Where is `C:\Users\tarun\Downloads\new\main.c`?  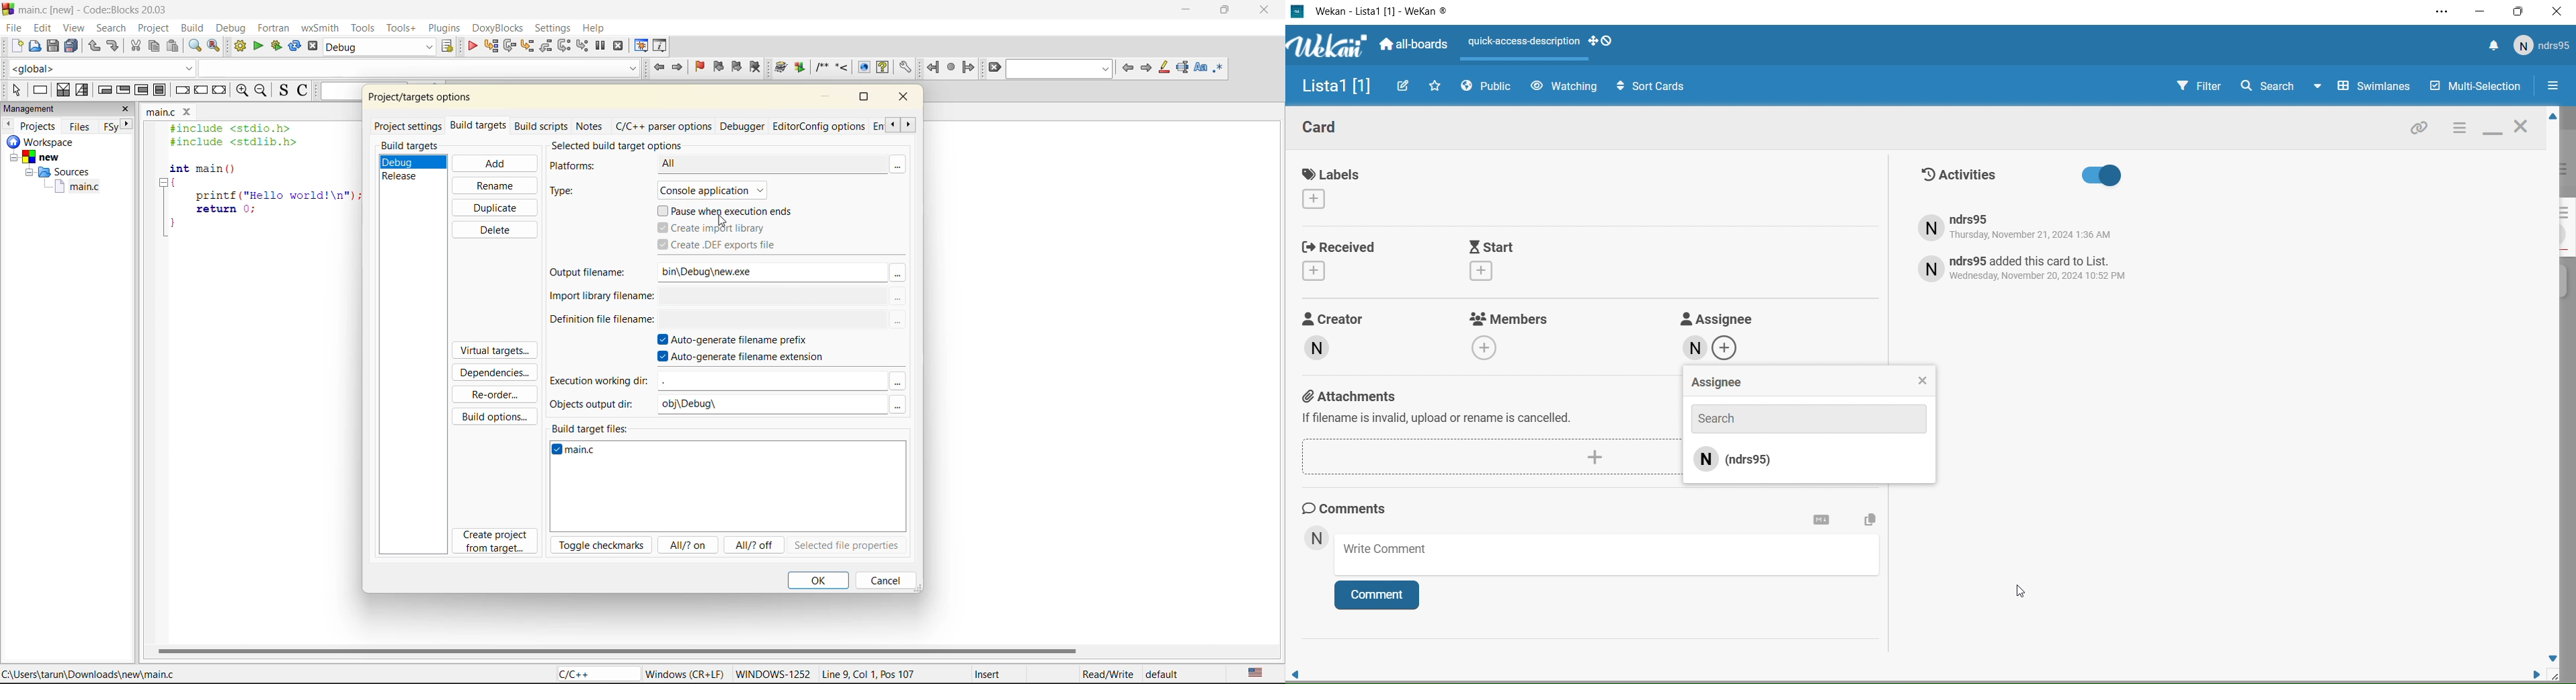
C:\Users\tarun\Downloads\new\main.c is located at coordinates (94, 674).